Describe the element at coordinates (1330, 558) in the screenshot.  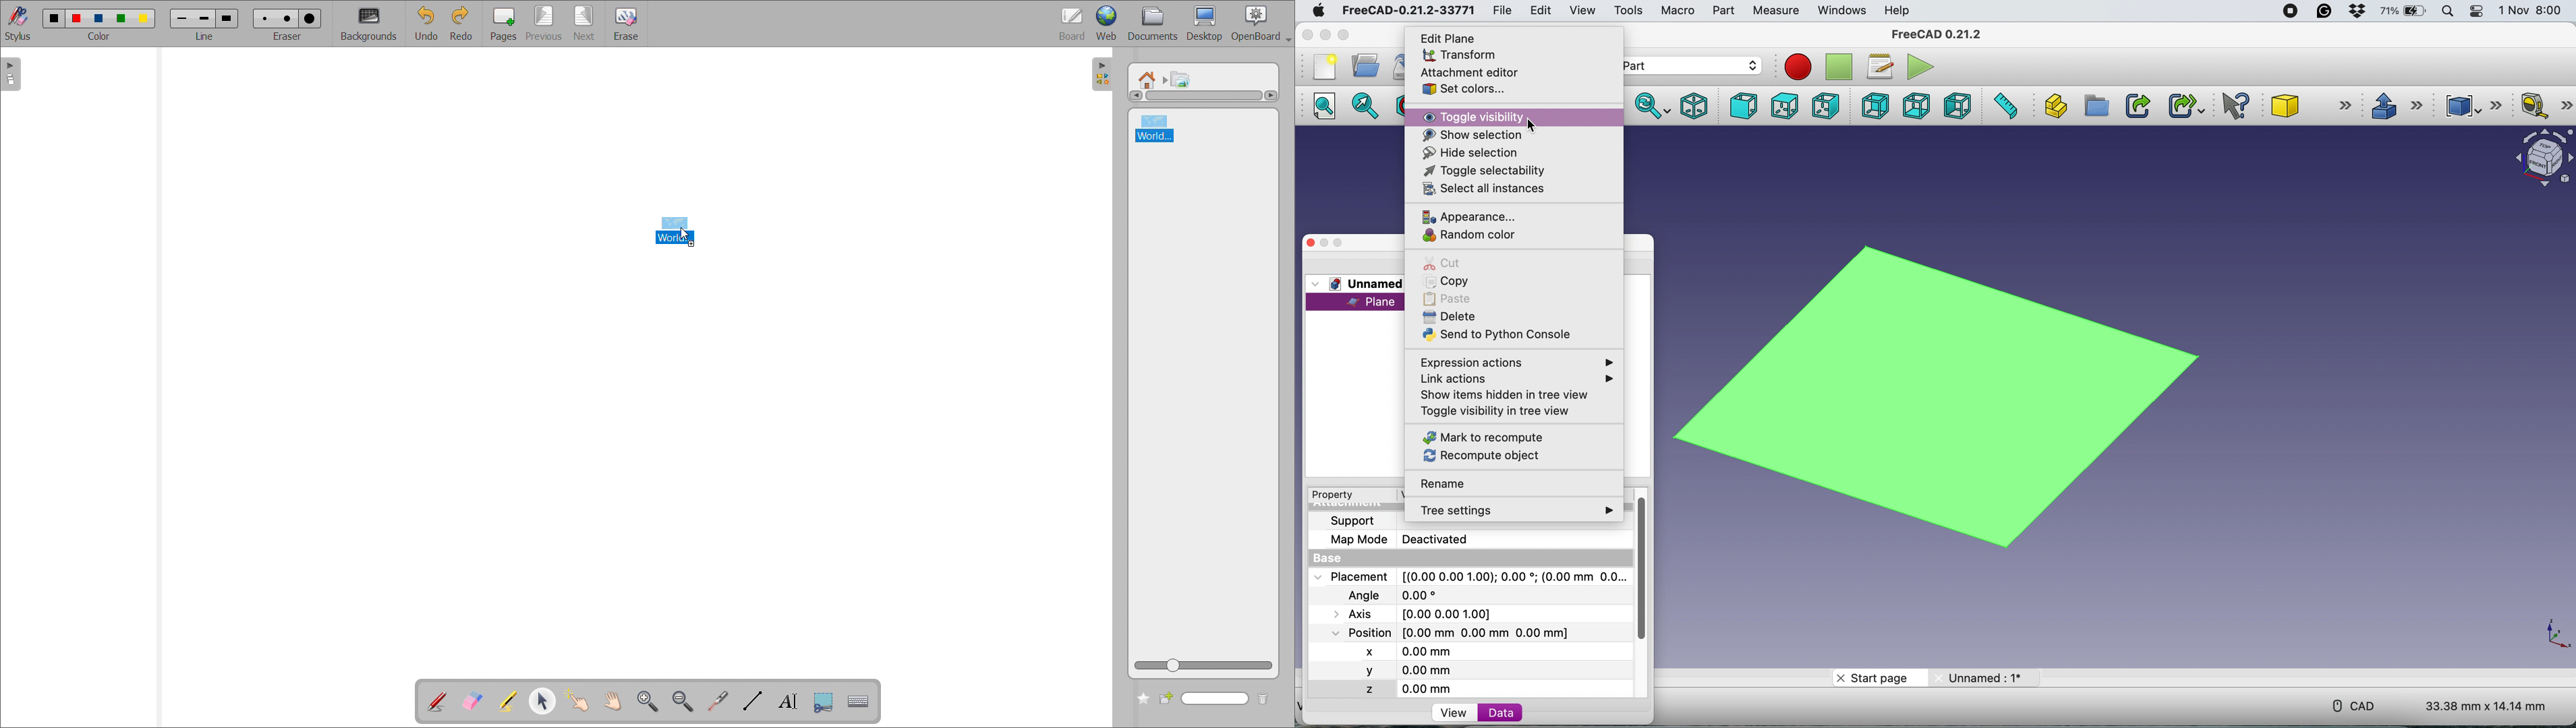
I see `base` at that location.